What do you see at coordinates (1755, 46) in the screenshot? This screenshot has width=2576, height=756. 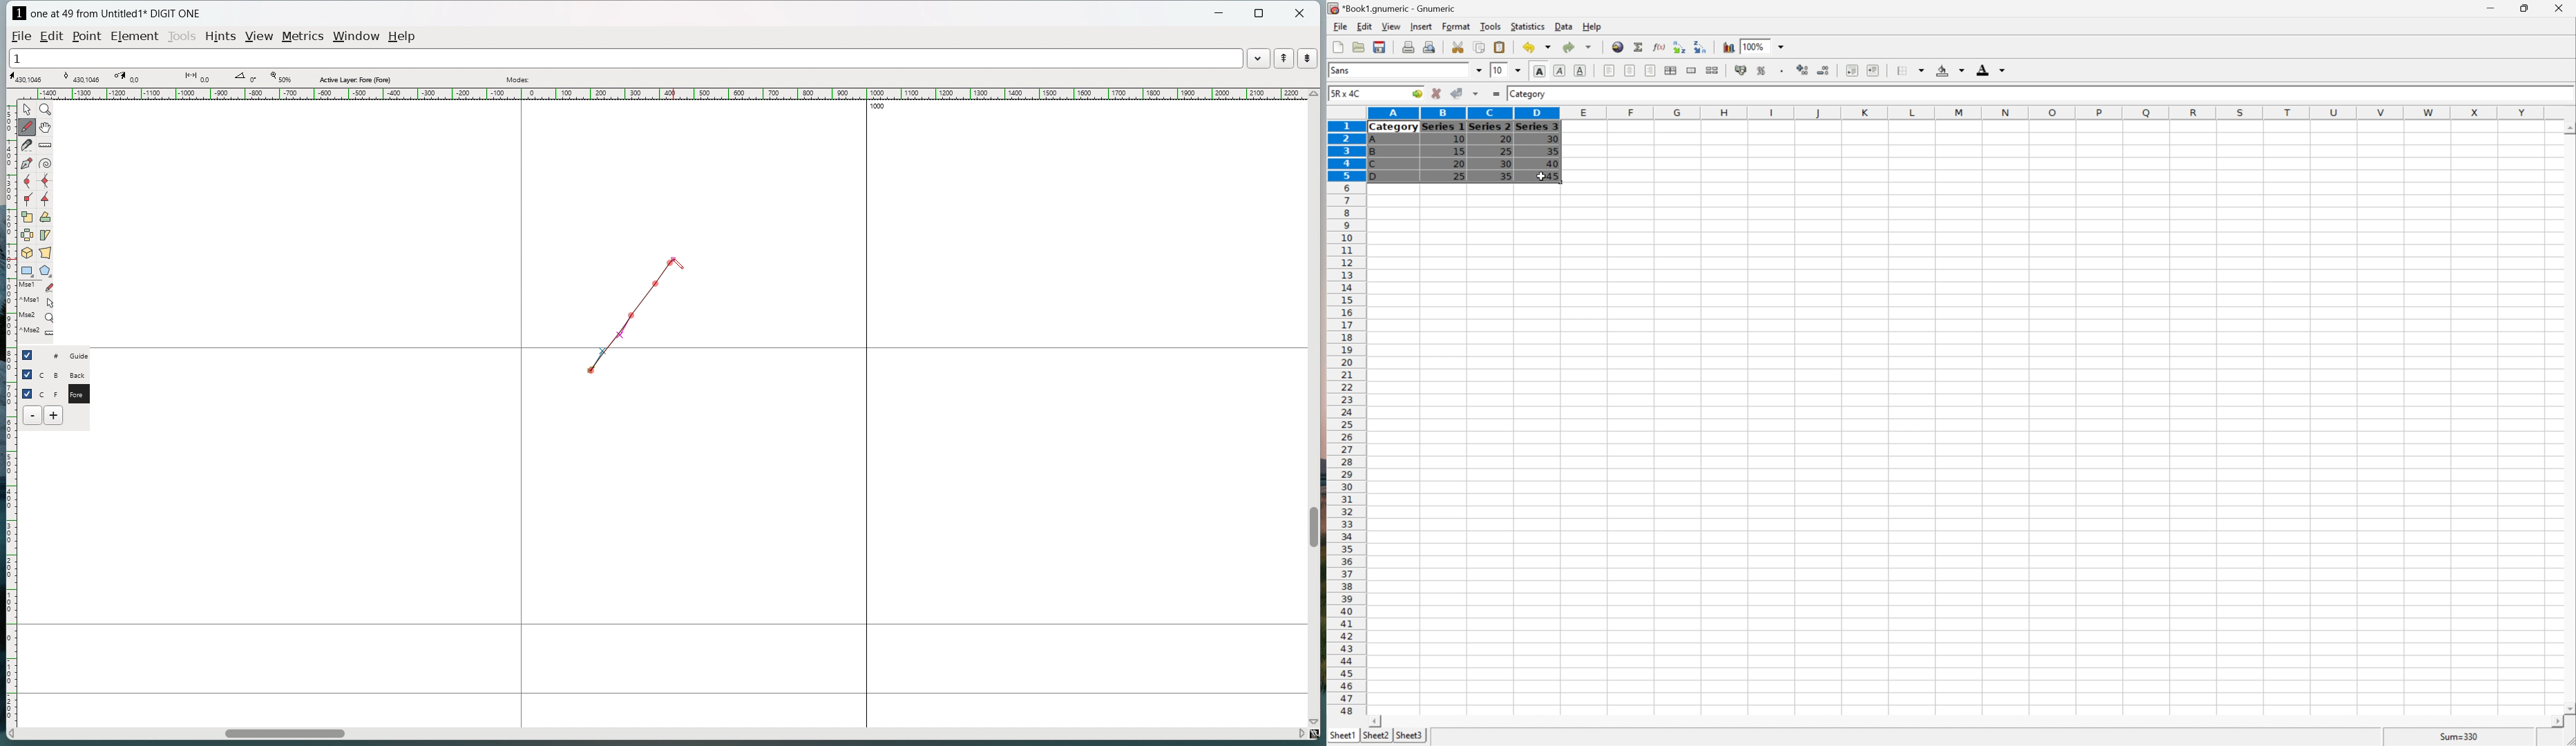 I see `100%` at bounding box center [1755, 46].